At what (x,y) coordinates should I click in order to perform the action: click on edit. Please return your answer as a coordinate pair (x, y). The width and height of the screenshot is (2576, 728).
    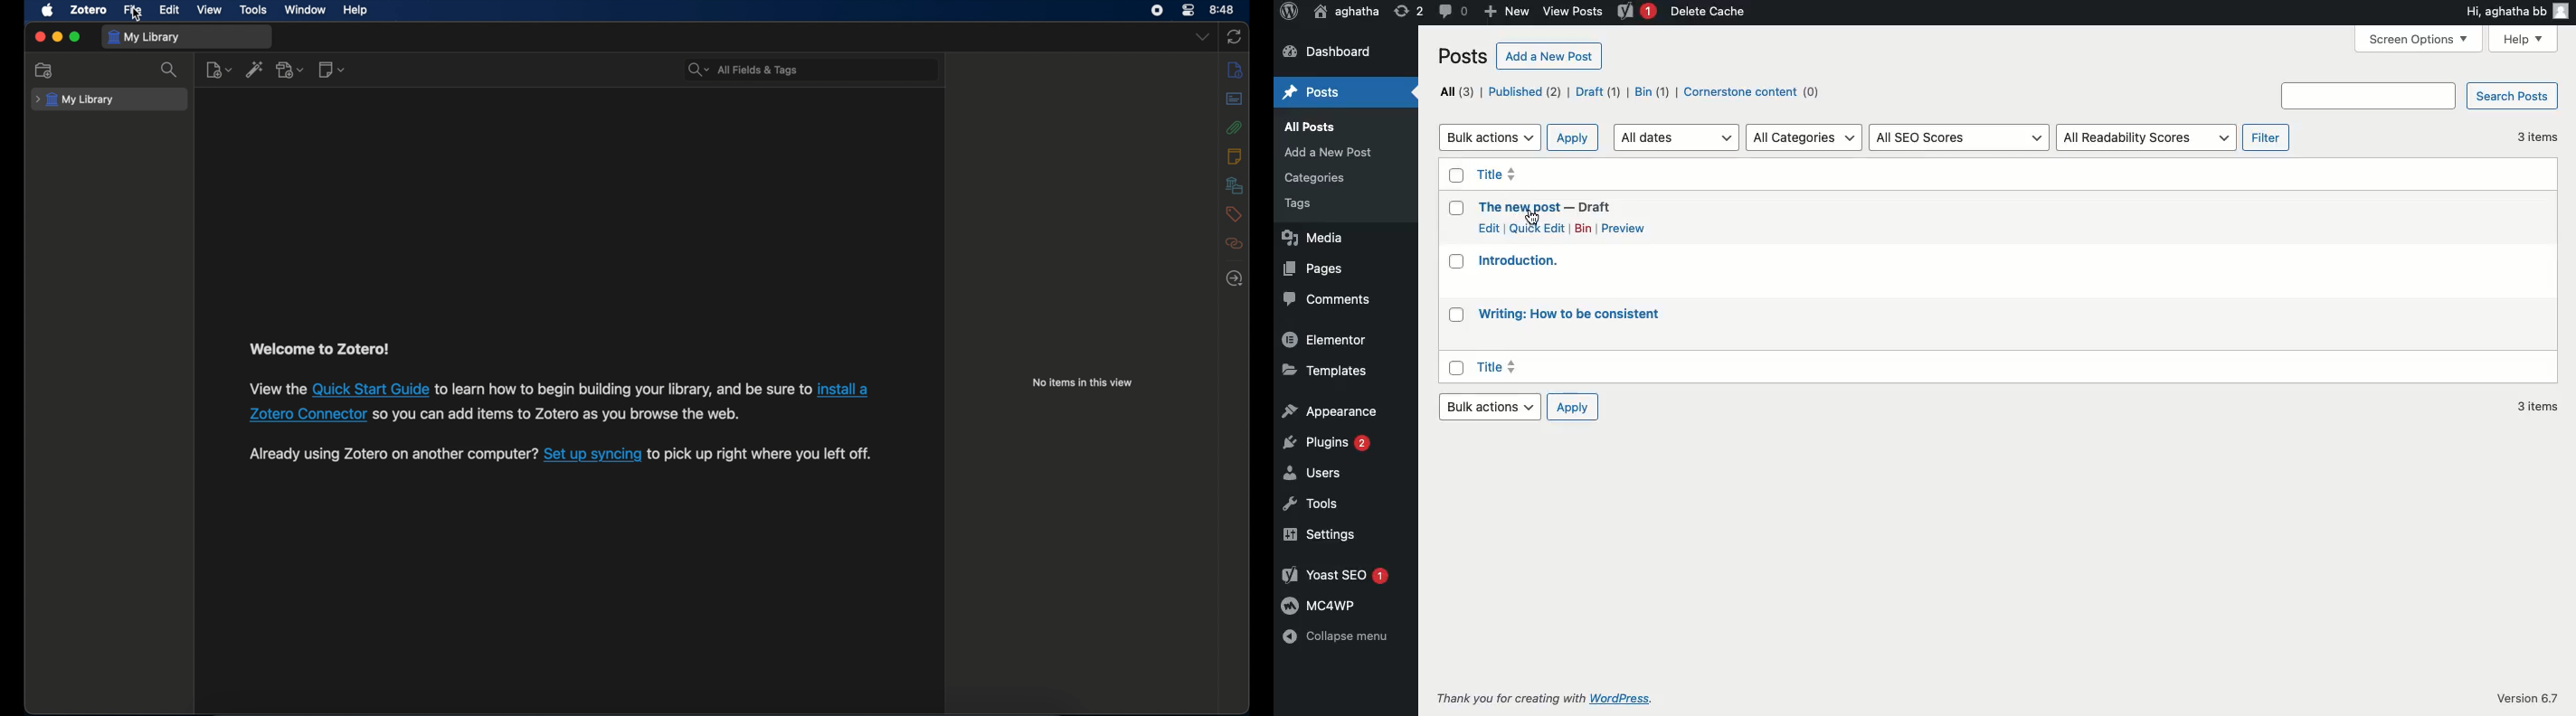
    Looking at the image, I should click on (168, 10).